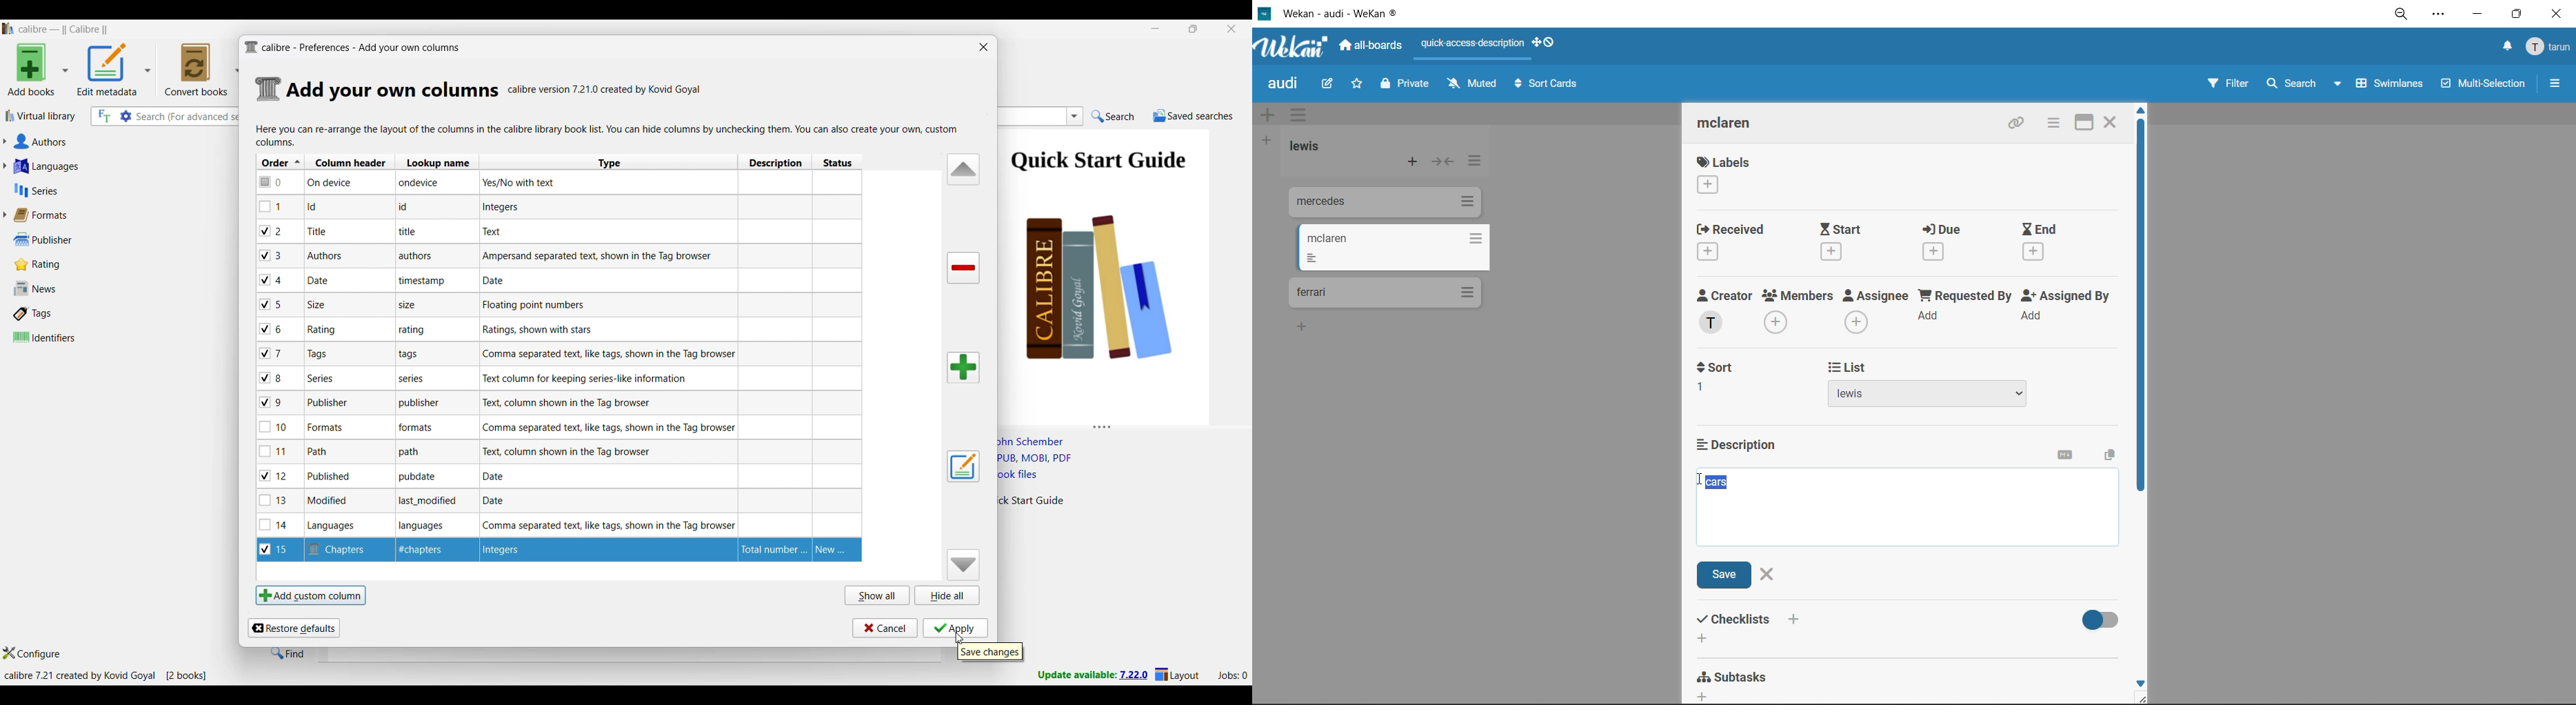  Describe the element at coordinates (2071, 309) in the screenshot. I see `assigned by` at that location.